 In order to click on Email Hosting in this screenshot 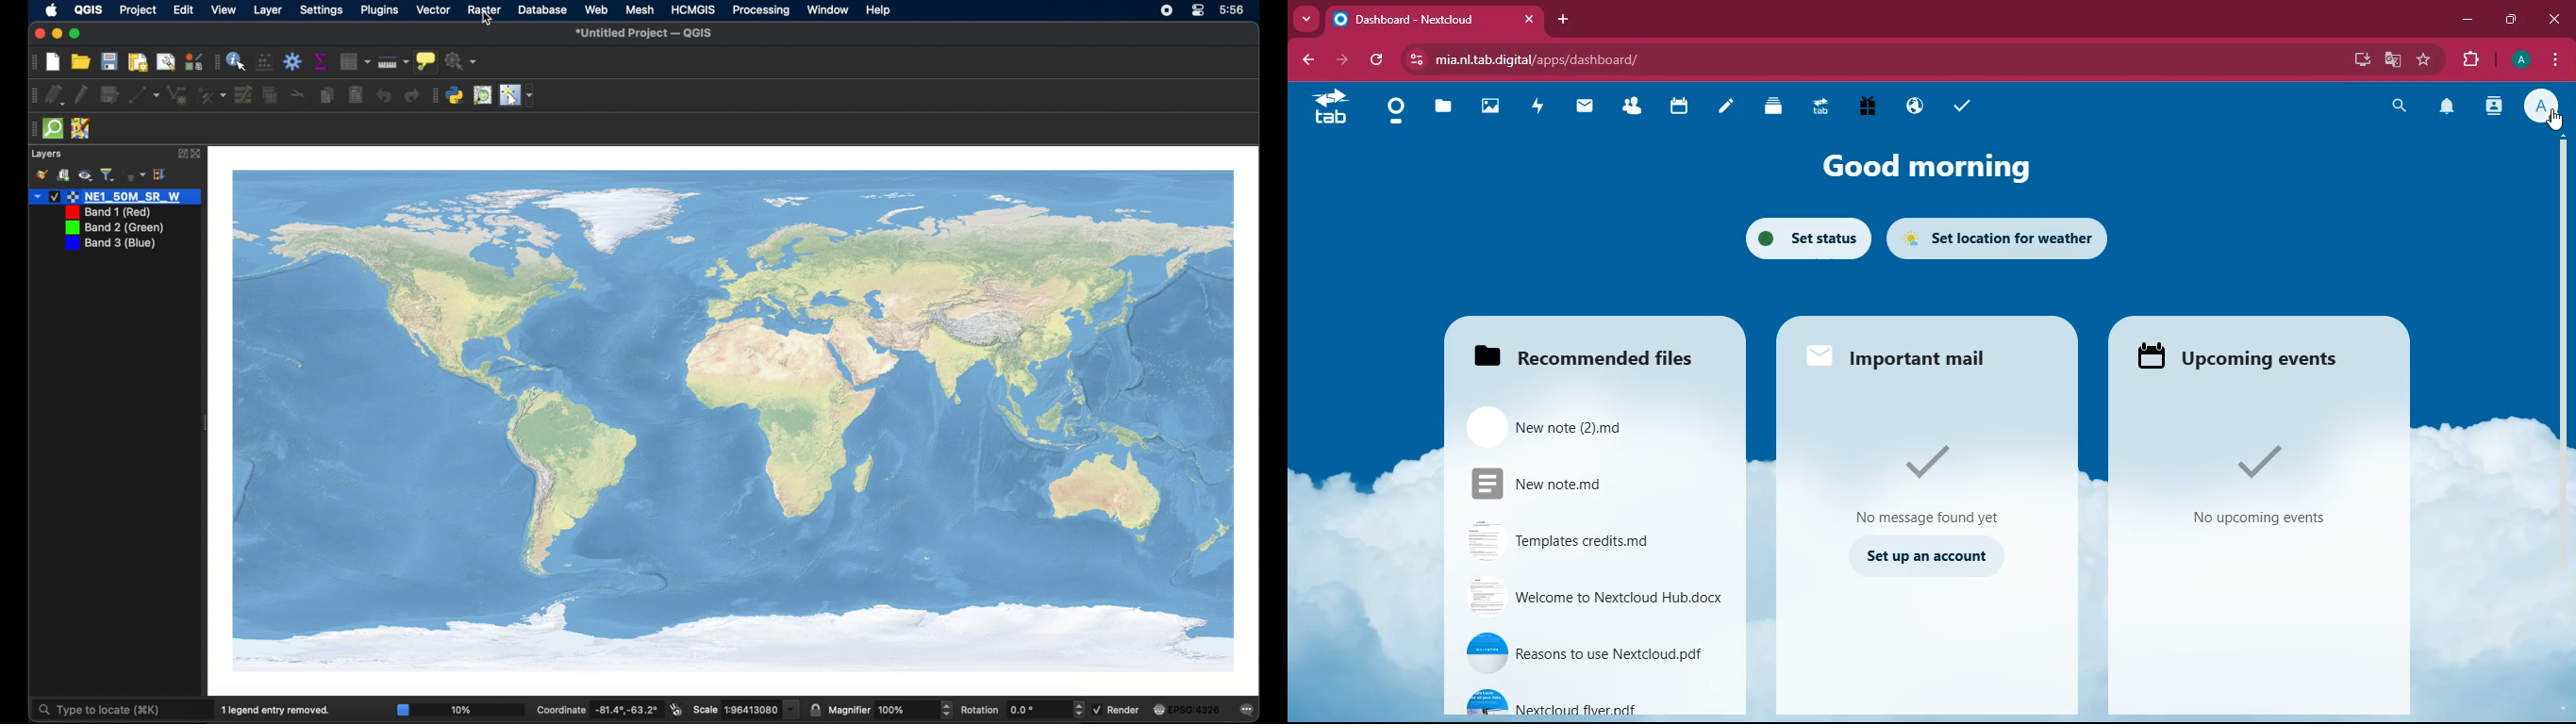, I will do `click(1916, 108)`.